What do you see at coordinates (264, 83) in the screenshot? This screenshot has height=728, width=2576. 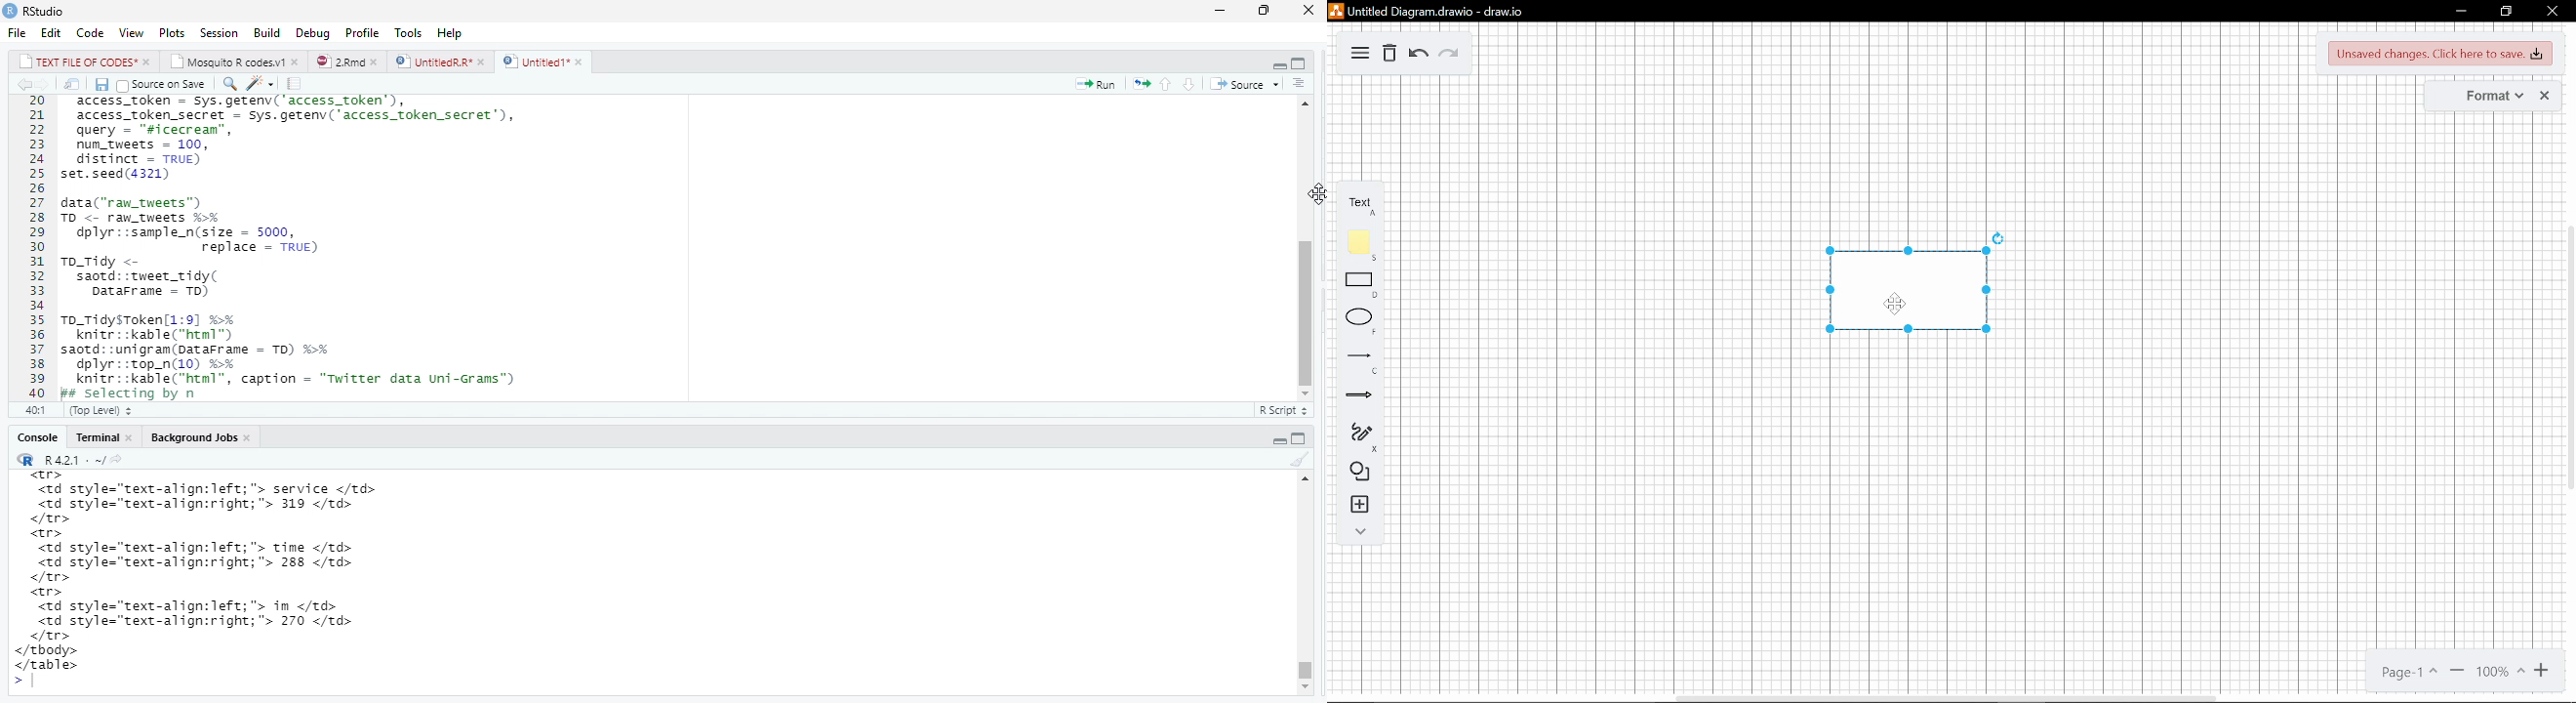 I see `code tools` at bounding box center [264, 83].